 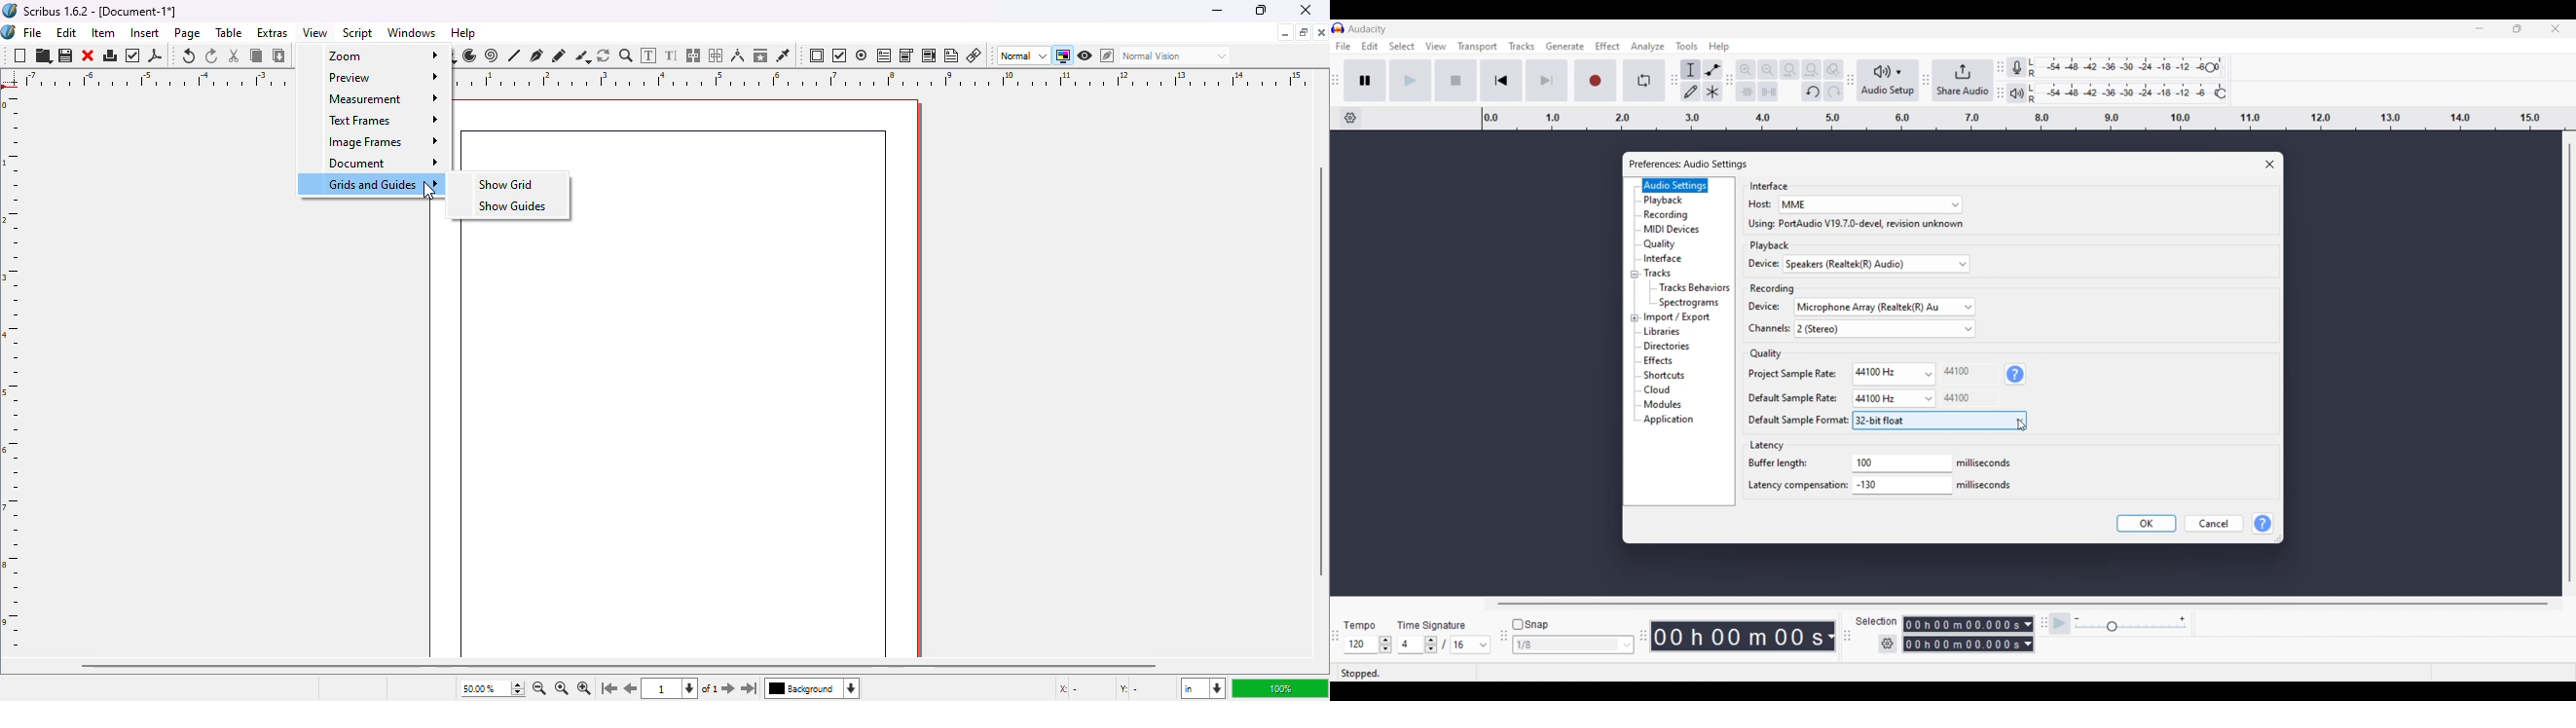 What do you see at coordinates (376, 164) in the screenshot?
I see `document` at bounding box center [376, 164].